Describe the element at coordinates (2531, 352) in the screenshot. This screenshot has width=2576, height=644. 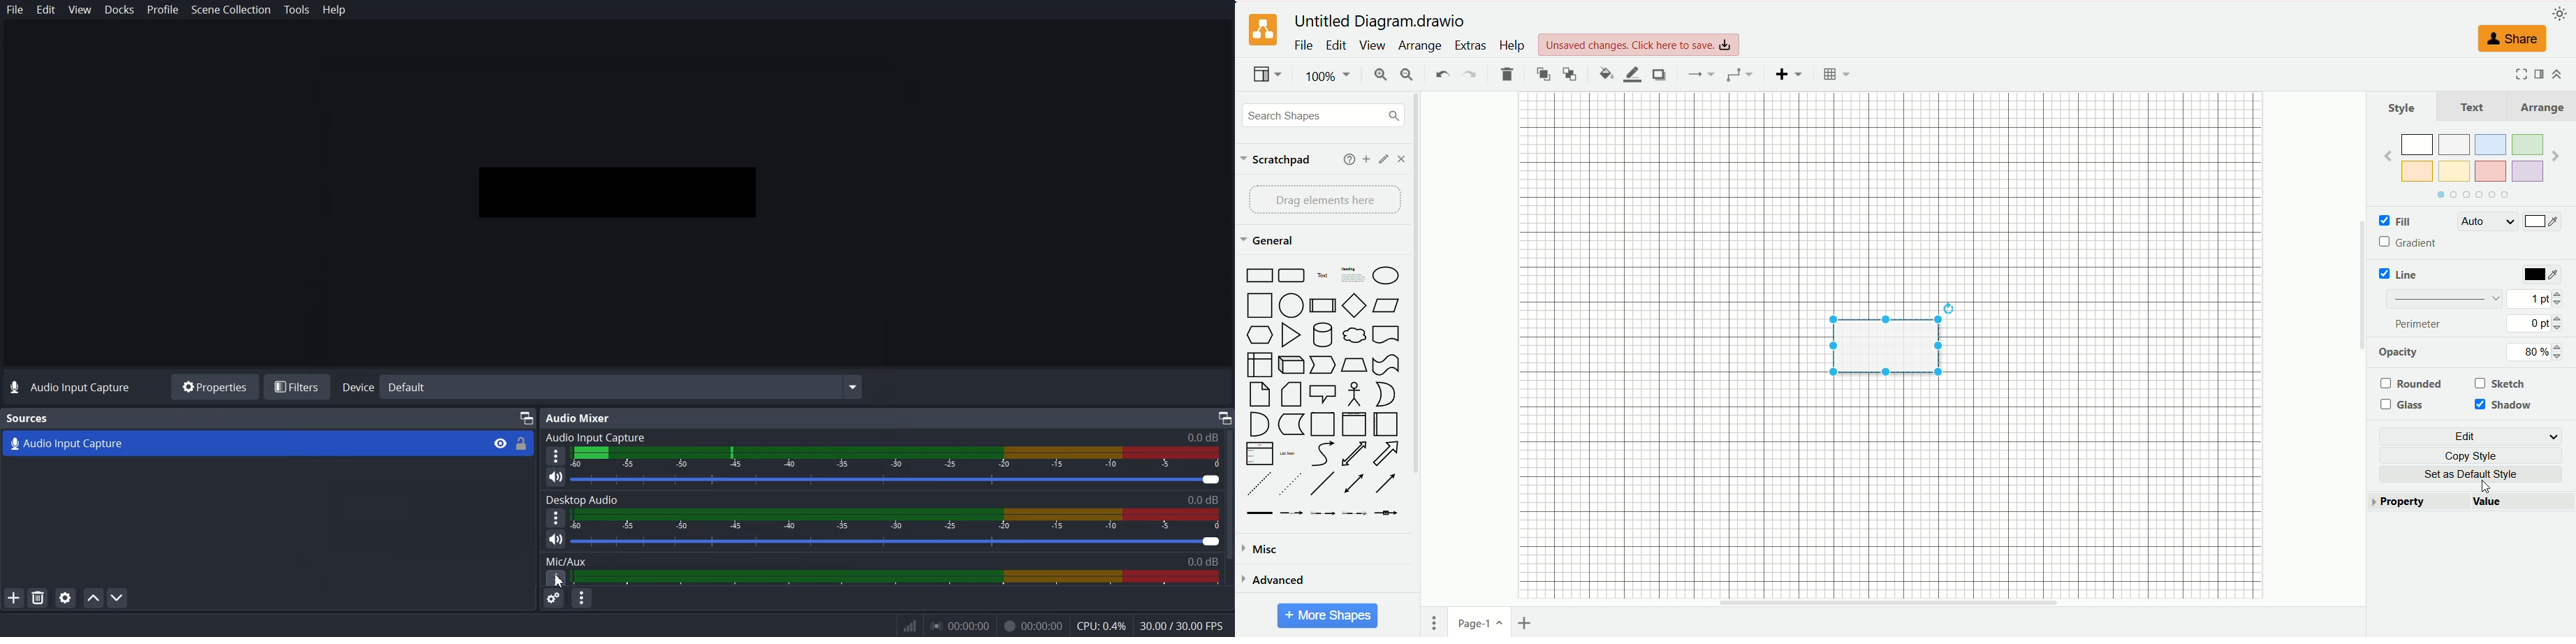
I see `80%` at that location.